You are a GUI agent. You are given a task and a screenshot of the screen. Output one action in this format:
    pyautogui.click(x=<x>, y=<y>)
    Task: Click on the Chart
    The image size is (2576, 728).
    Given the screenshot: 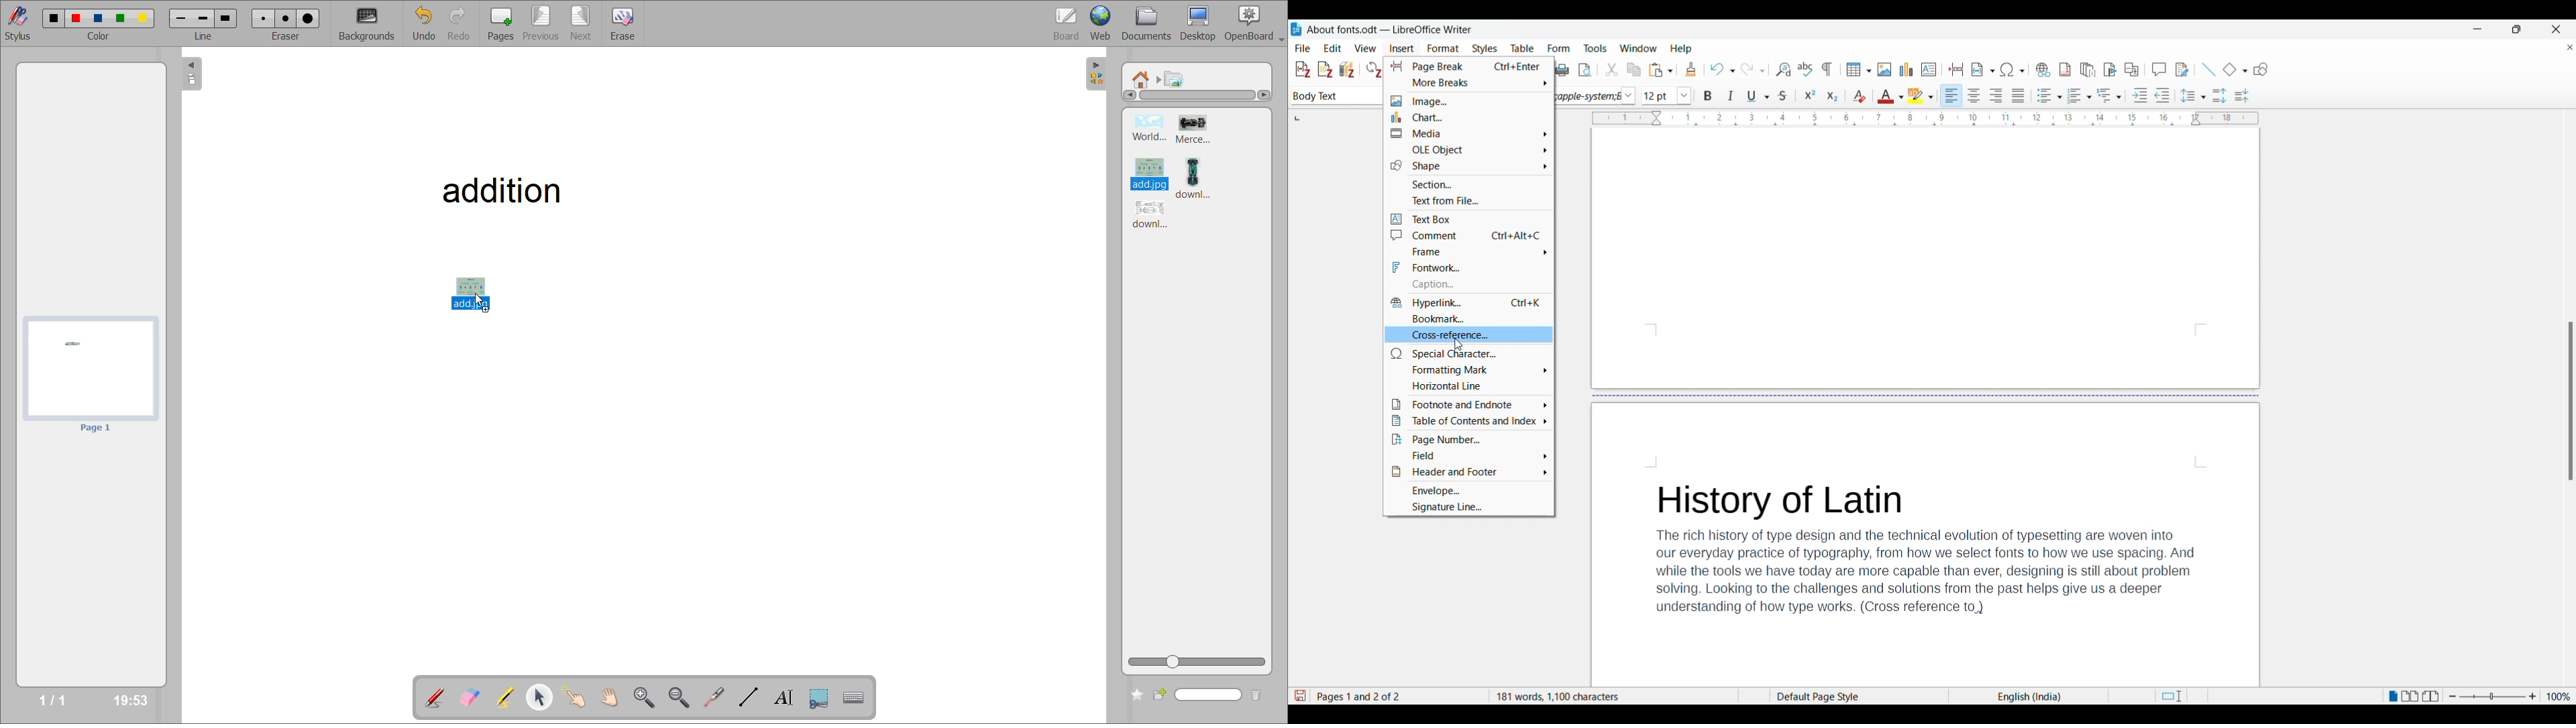 What is the action you would take?
    pyautogui.click(x=1469, y=117)
    